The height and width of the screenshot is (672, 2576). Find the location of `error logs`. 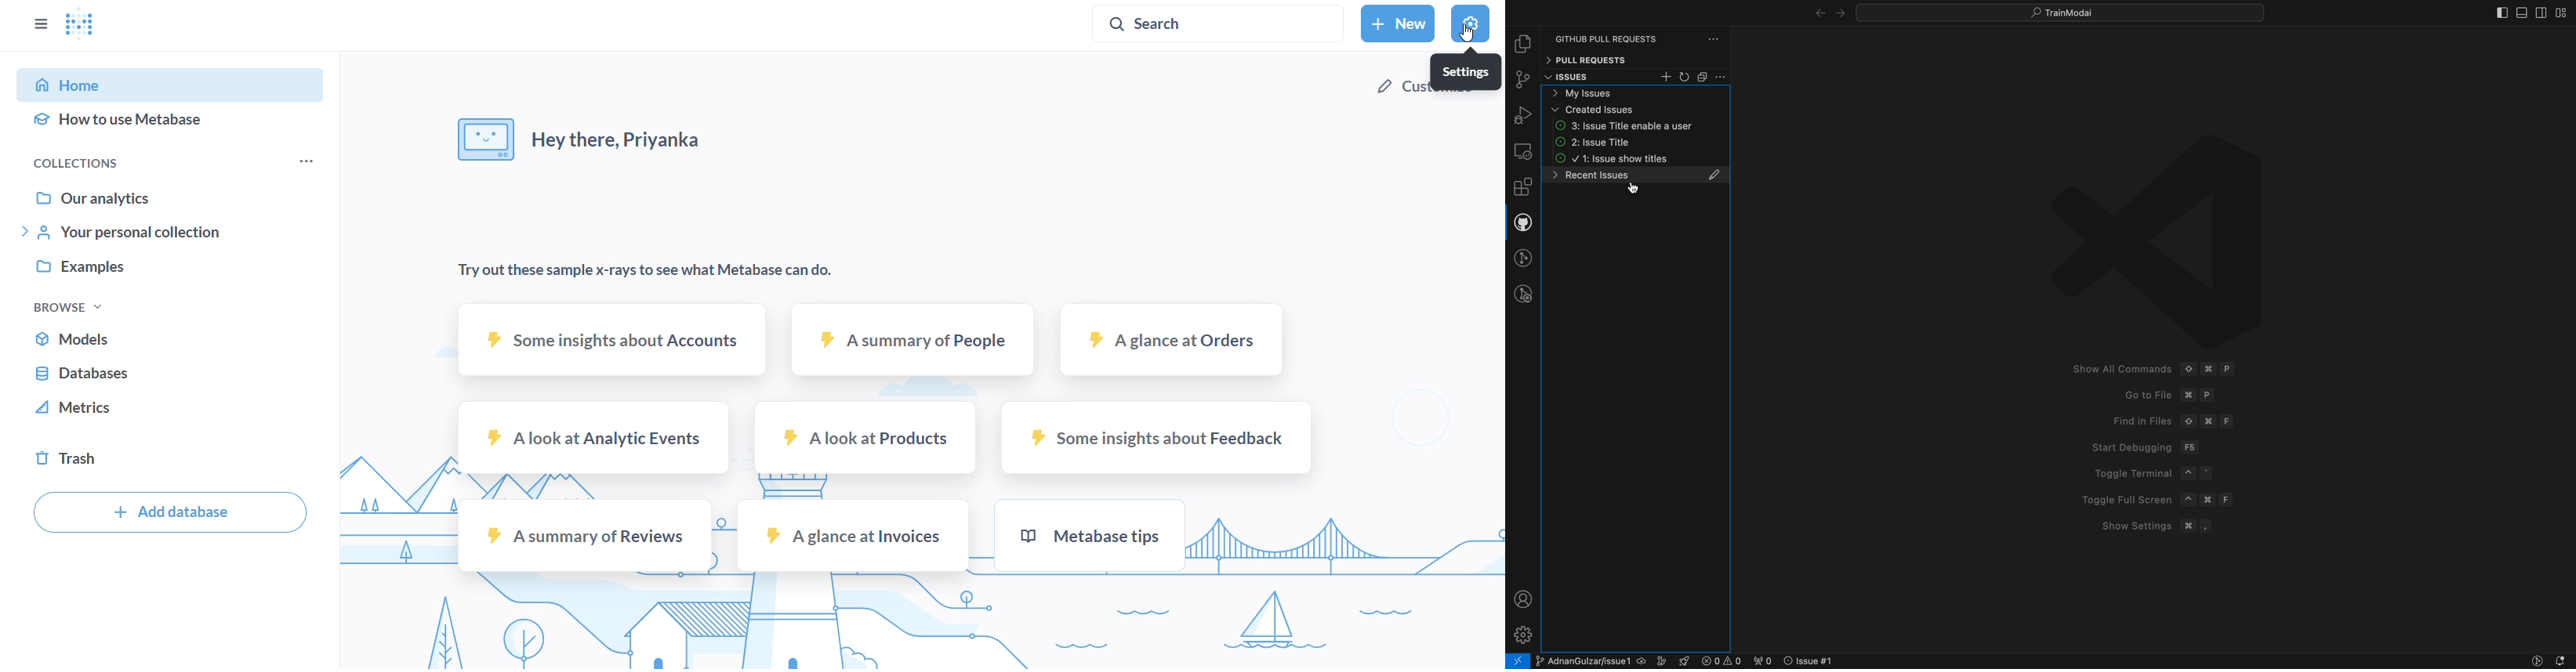

error logs is located at coordinates (1712, 660).